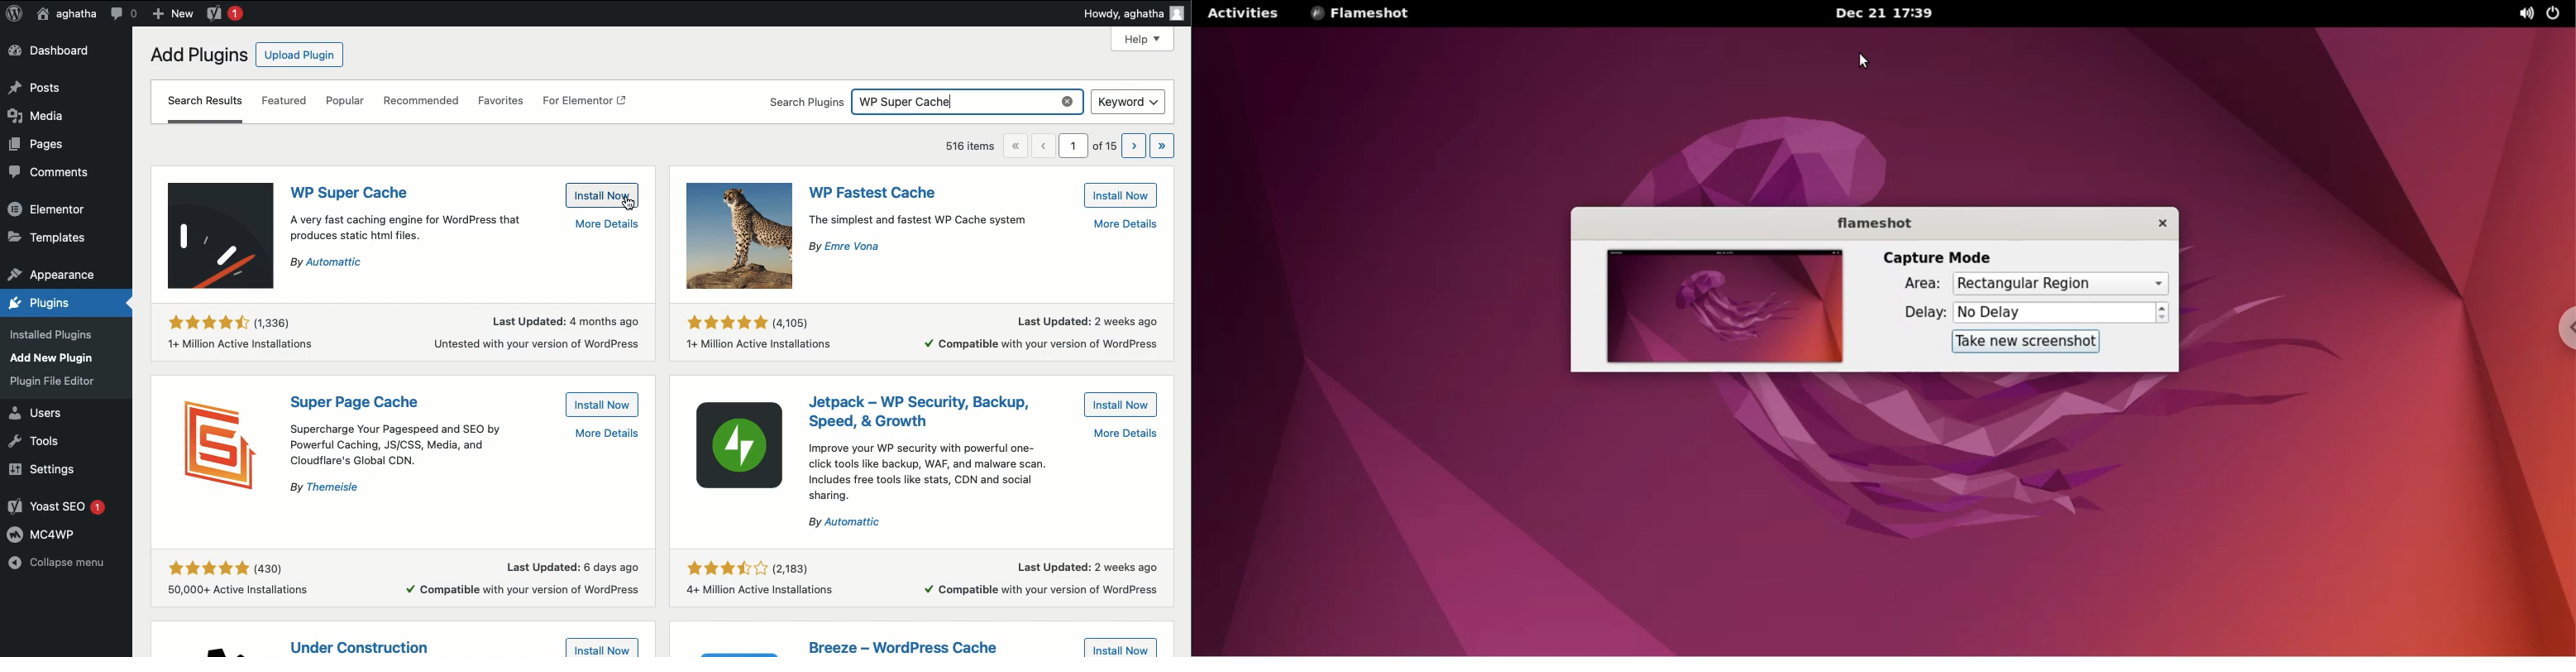 Image resolution: width=2576 pixels, height=672 pixels. Describe the element at coordinates (66, 14) in the screenshot. I see `Usera` at that location.